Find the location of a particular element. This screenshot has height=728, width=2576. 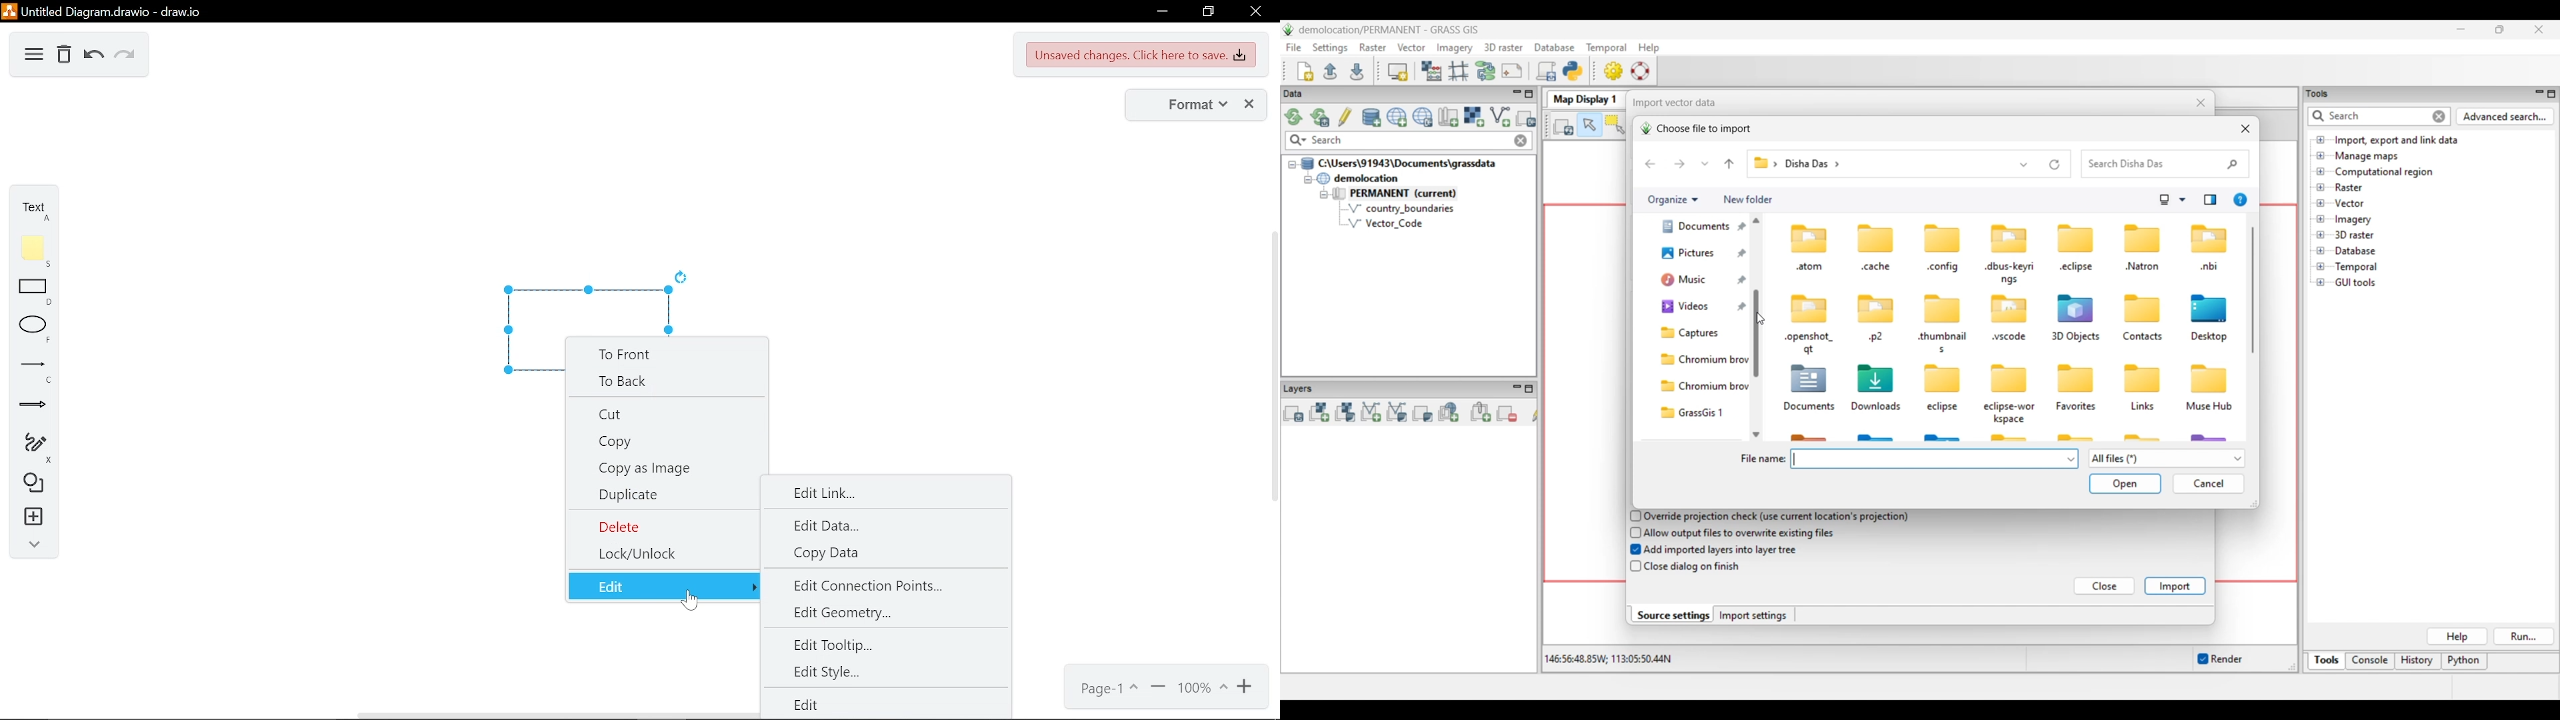

edit link is located at coordinates (831, 492).